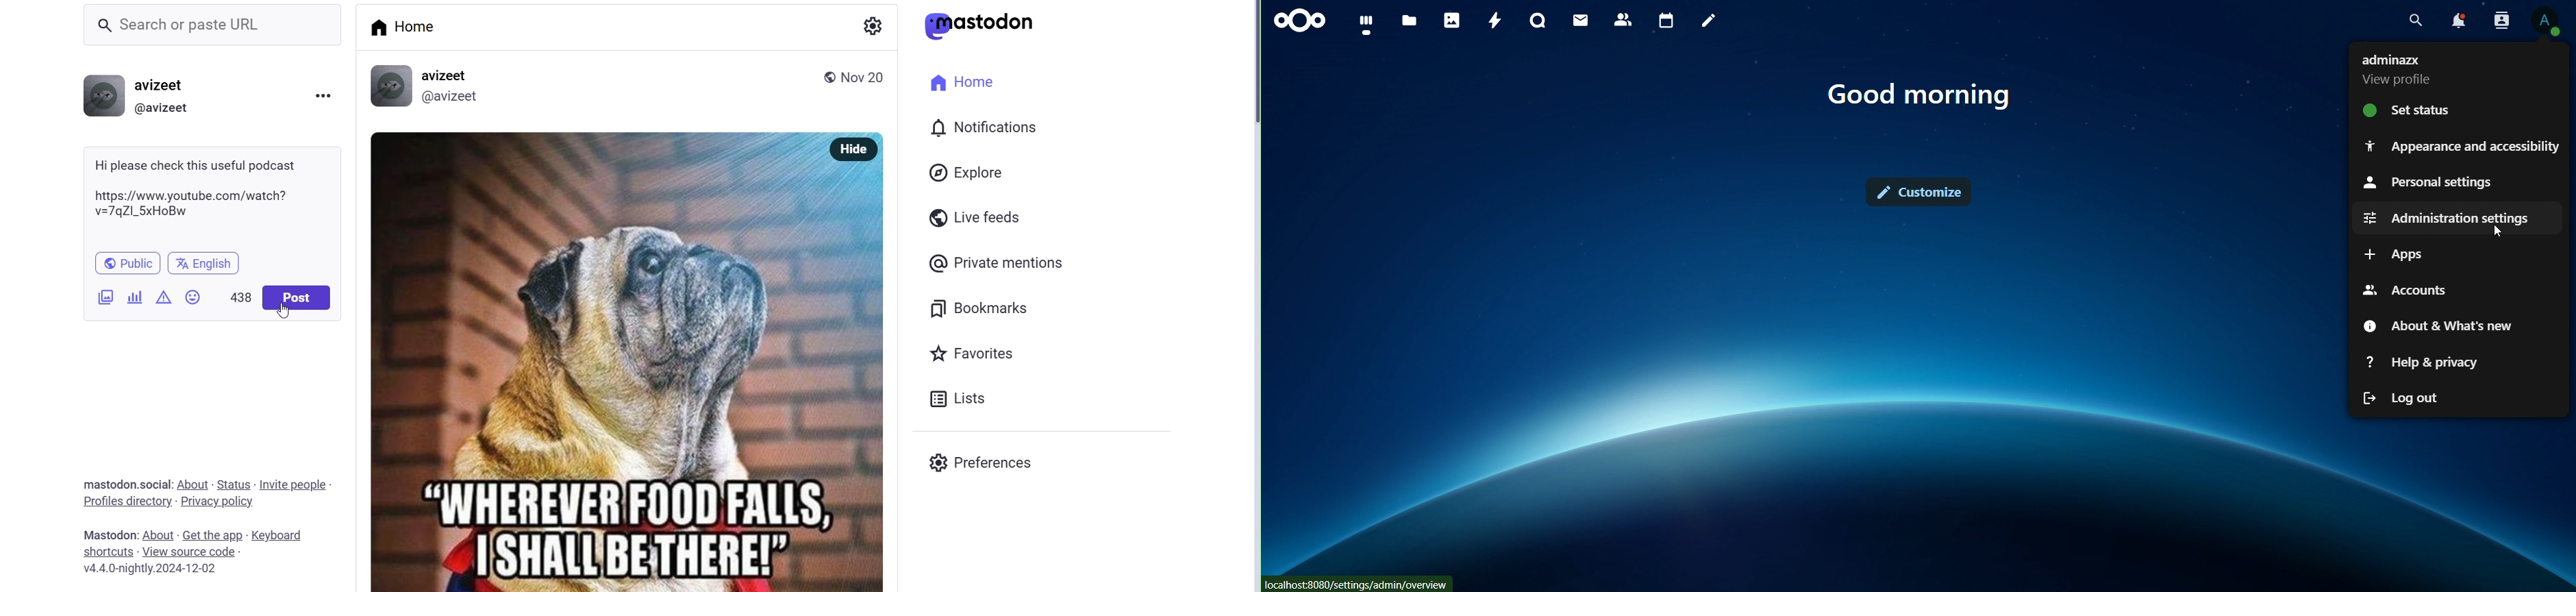 The height and width of the screenshot is (616, 2576). What do you see at coordinates (325, 95) in the screenshot?
I see `menu` at bounding box center [325, 95].